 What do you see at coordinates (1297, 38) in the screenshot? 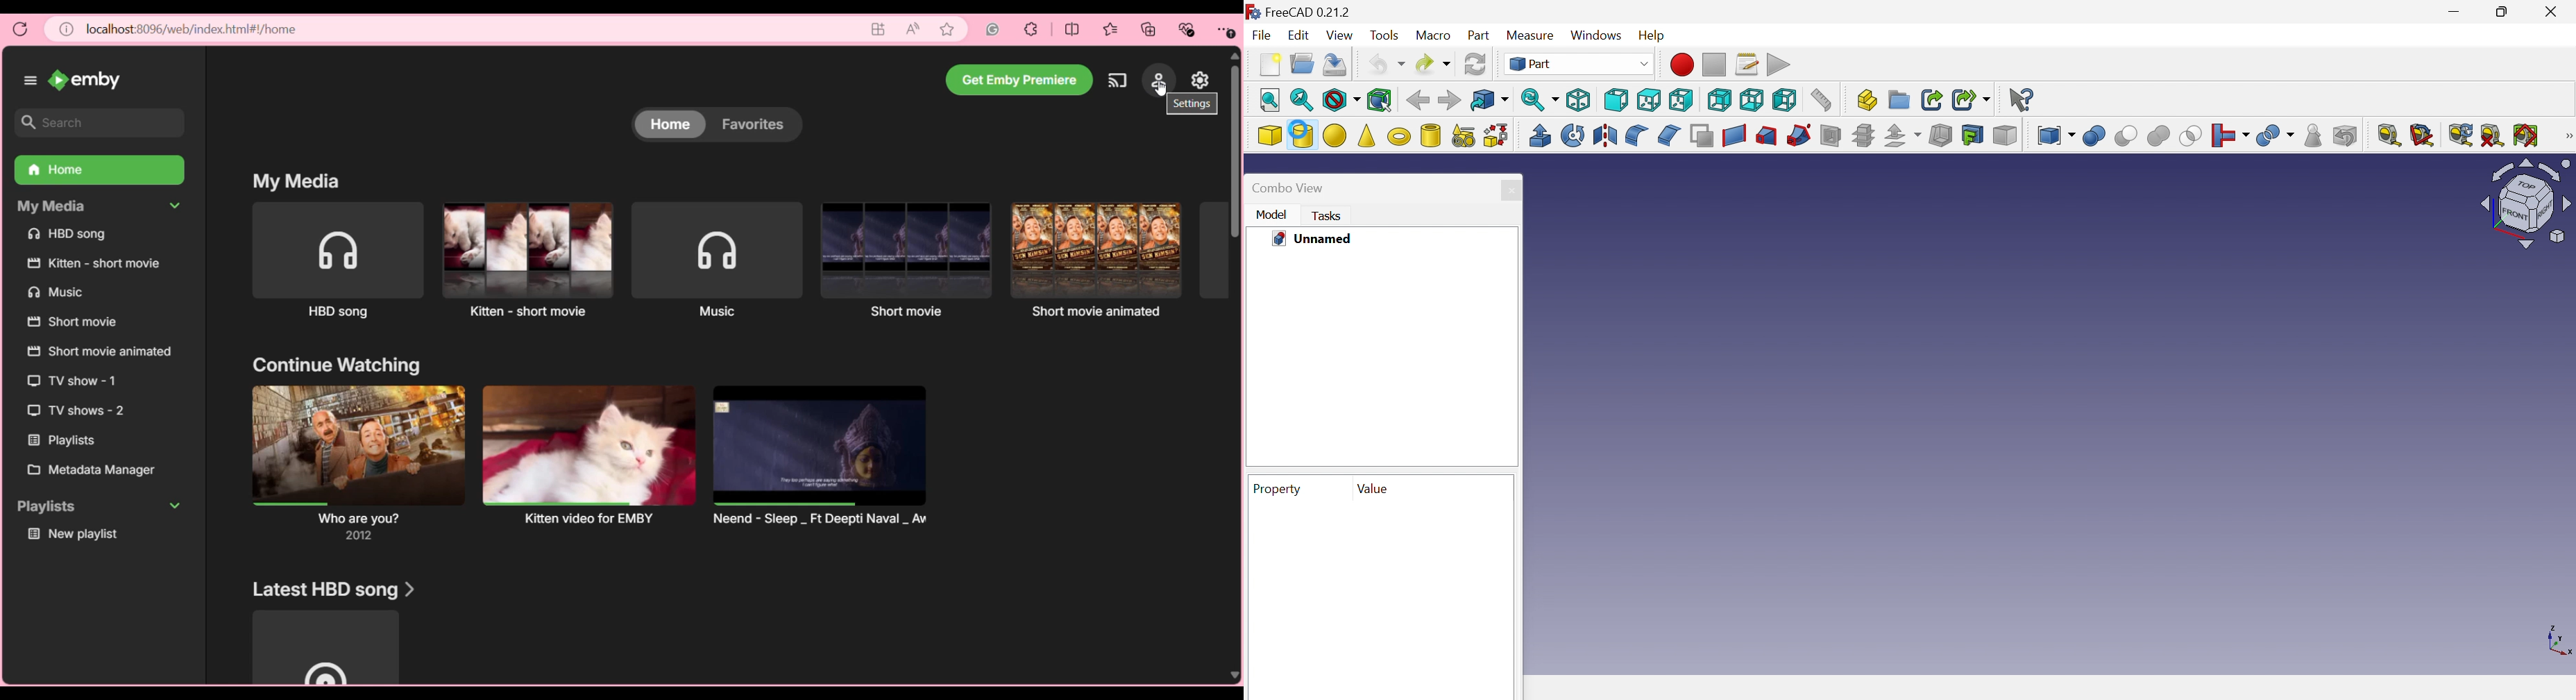
I see `Edit` at bounding box center [1297, 38].